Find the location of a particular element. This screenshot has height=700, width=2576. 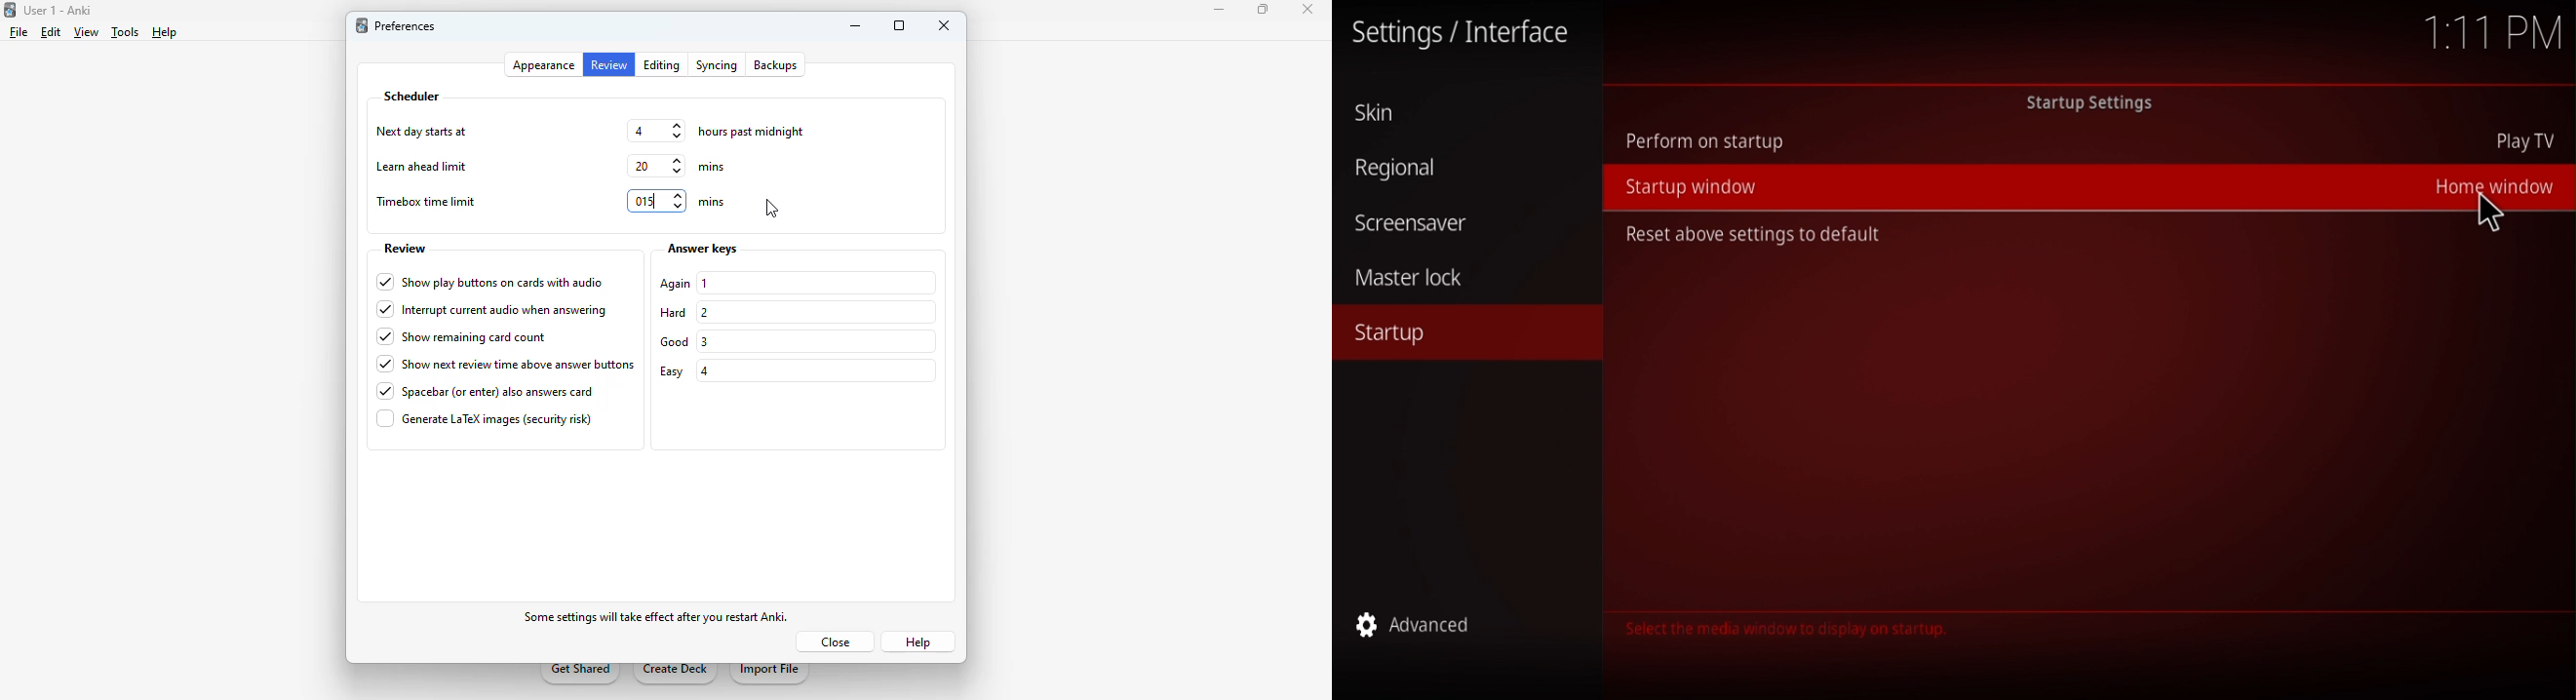

file is located at coordinates (20, 32).